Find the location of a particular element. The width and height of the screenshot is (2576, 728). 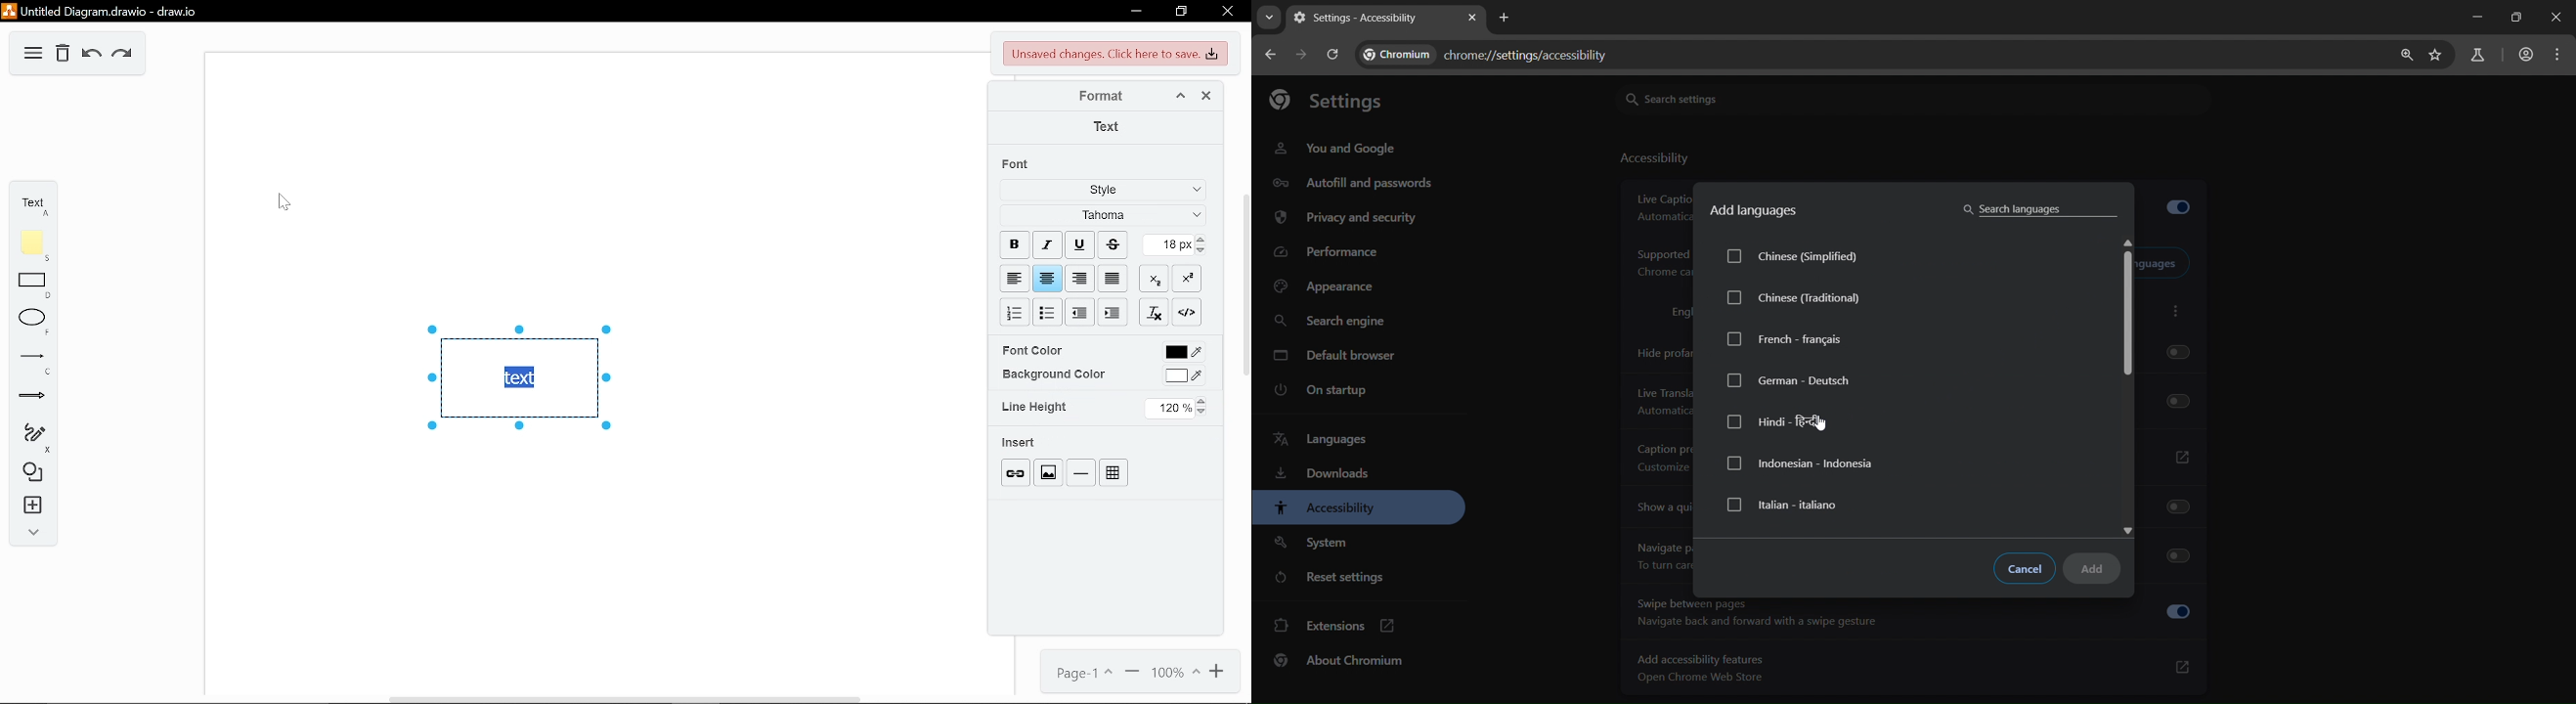

settings is located at coordinates (1335, 101).